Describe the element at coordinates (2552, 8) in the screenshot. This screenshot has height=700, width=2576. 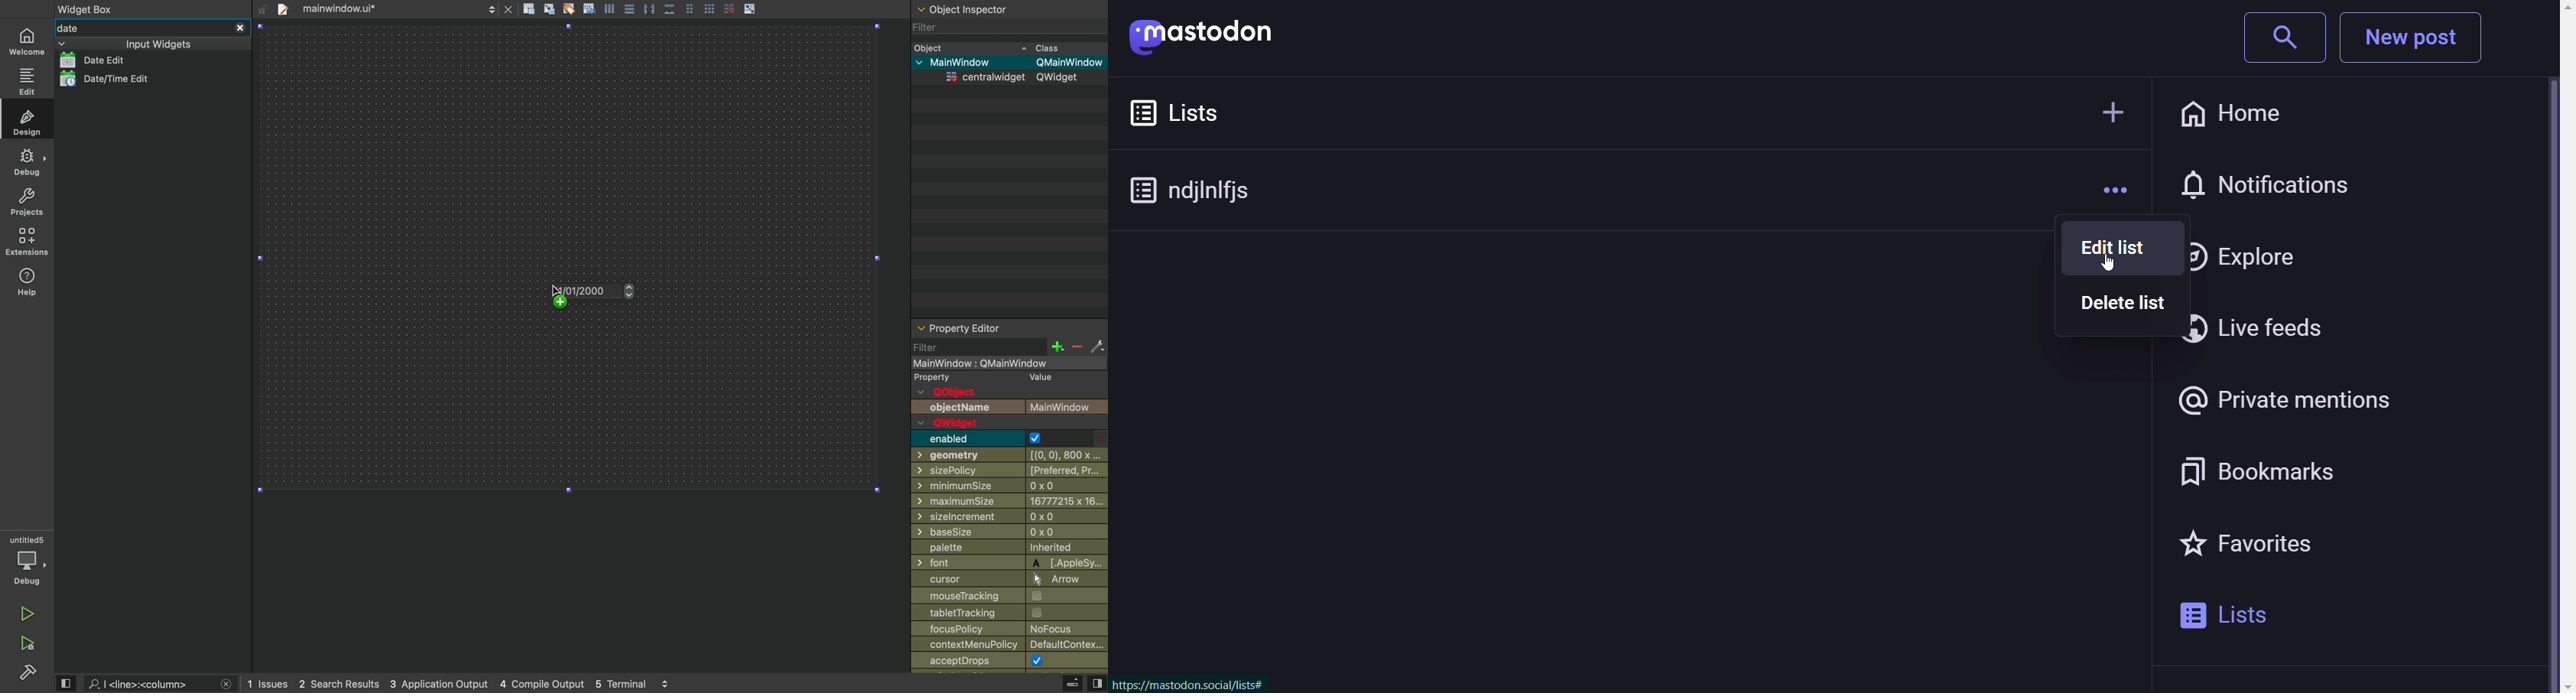
I see `scroll up` at that location.